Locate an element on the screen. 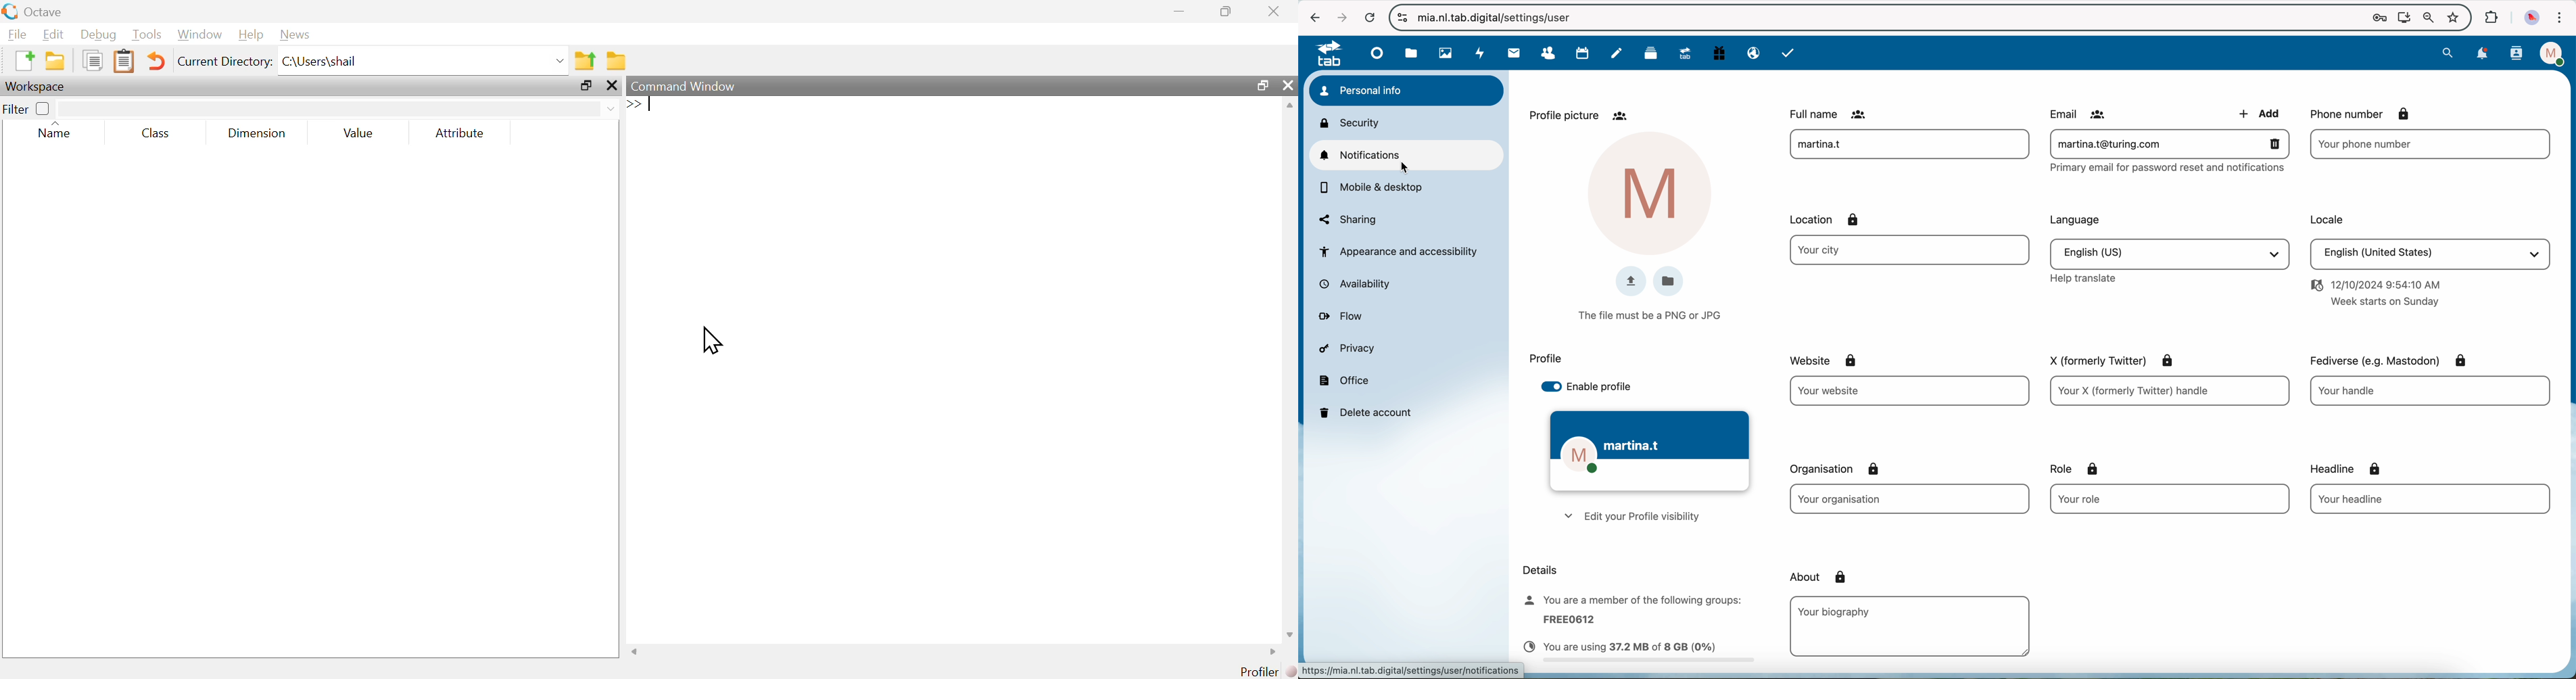  mobile and desktop is located at coordinates (1373, 189).